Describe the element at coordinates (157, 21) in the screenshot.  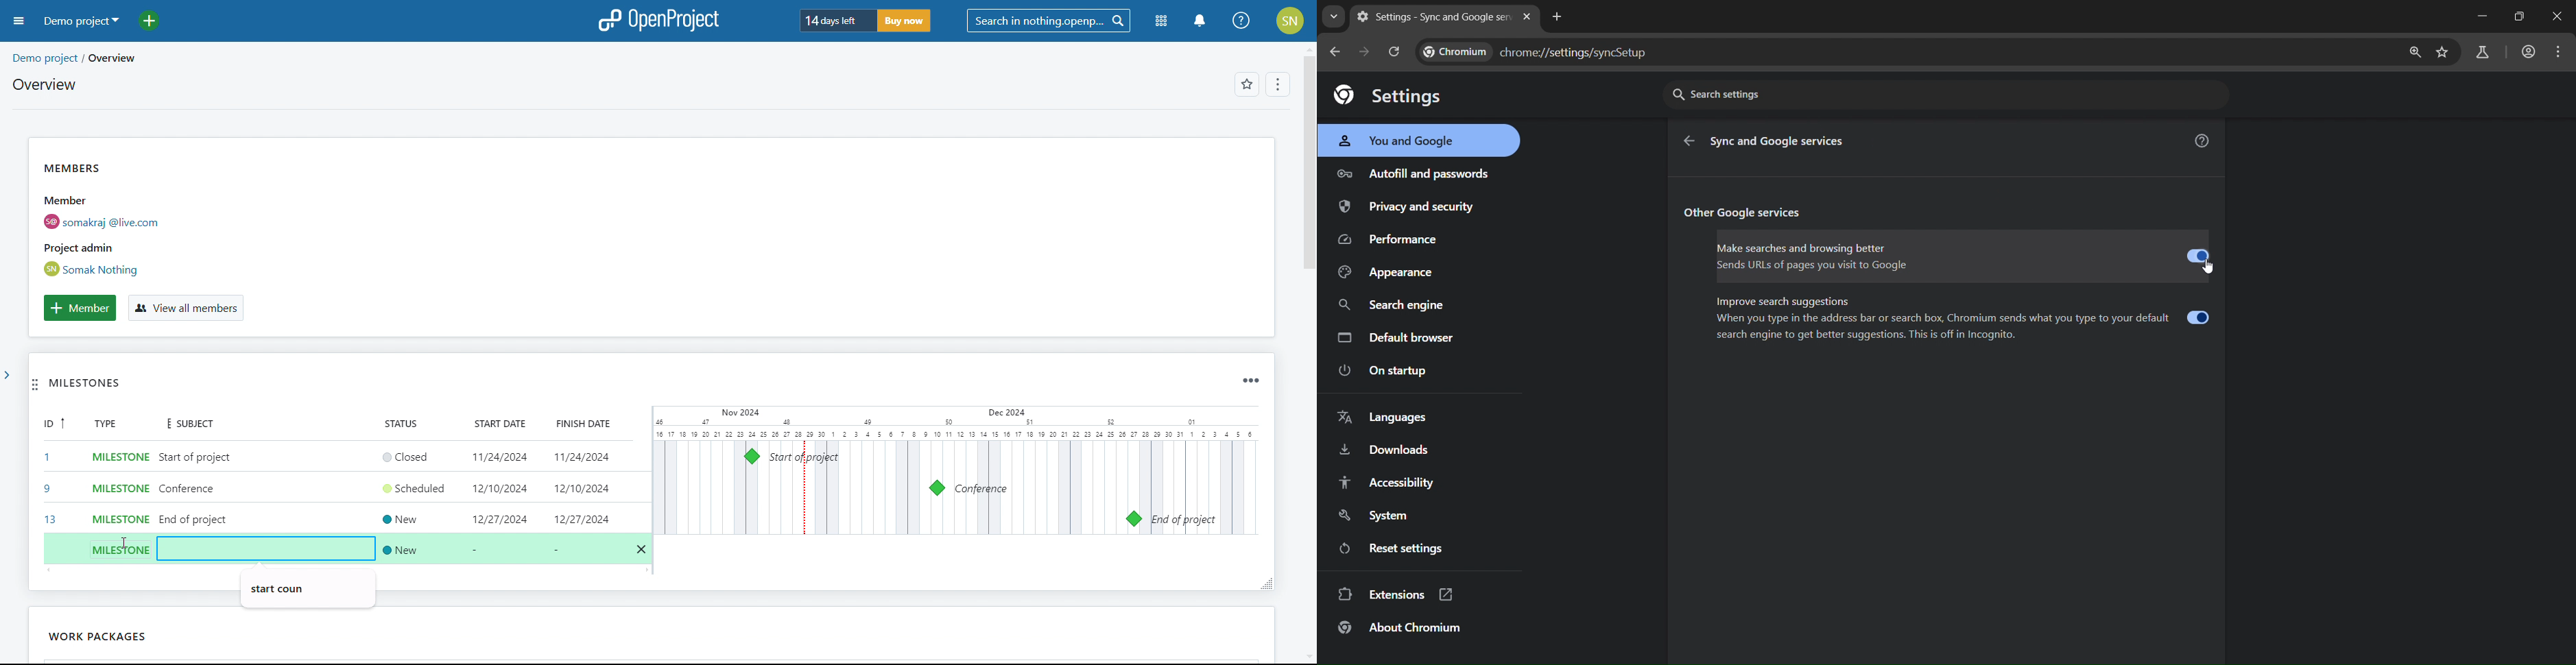
I see `add project` at that location.